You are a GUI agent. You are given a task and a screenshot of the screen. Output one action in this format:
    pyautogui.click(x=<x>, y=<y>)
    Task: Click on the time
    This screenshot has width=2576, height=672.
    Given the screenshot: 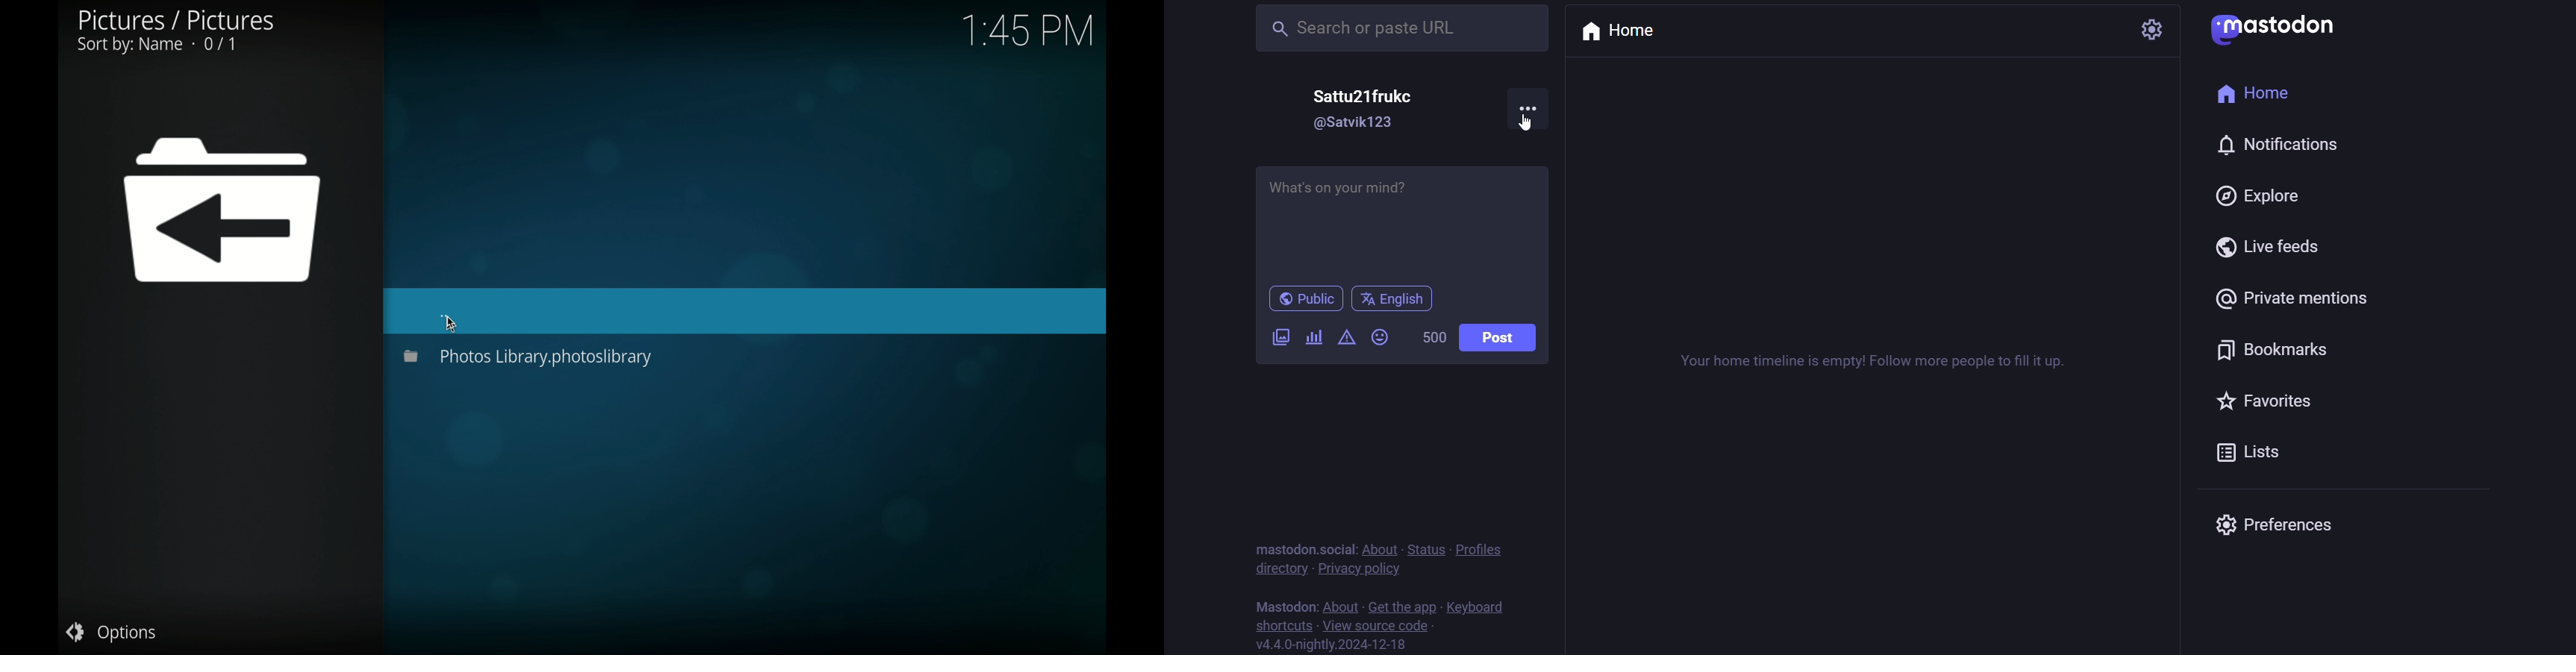 What is the action you would take?
    pyautogui.click(x=1028, y=32)
    